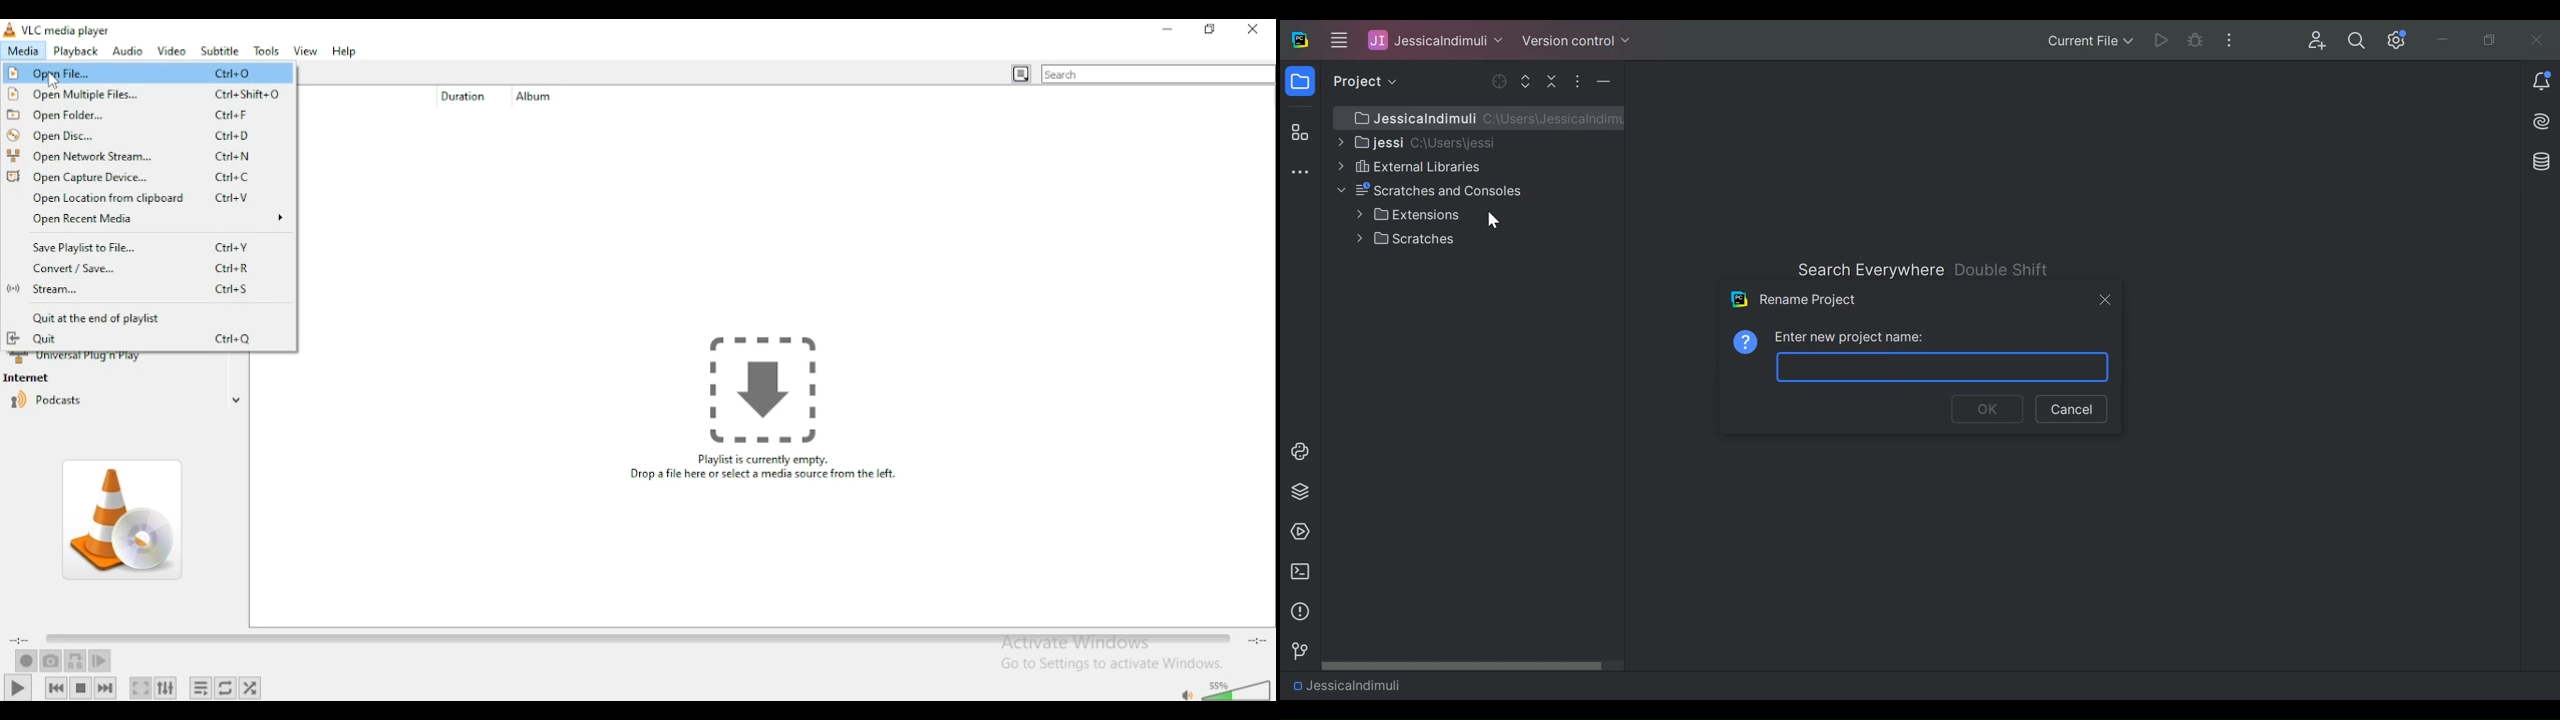  I want to click on elapsed time, so click(18, 640).